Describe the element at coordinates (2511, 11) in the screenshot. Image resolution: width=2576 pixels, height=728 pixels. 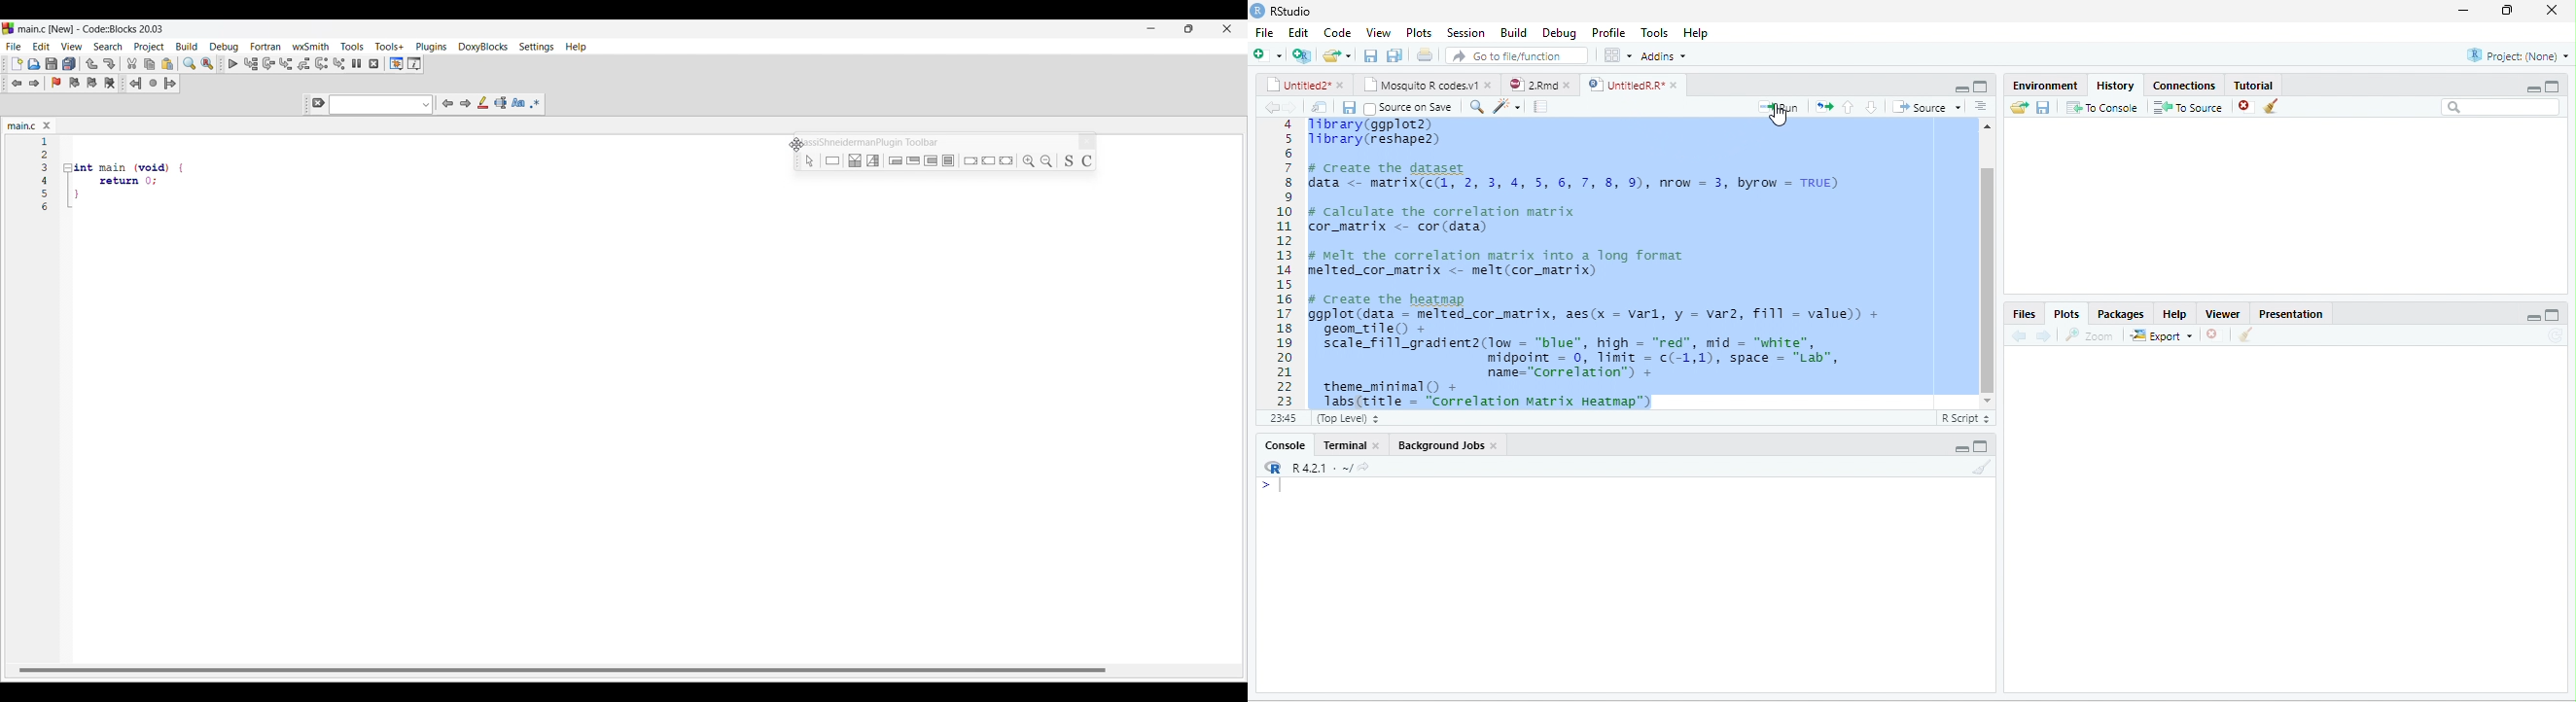
I see `maximize` at that location.